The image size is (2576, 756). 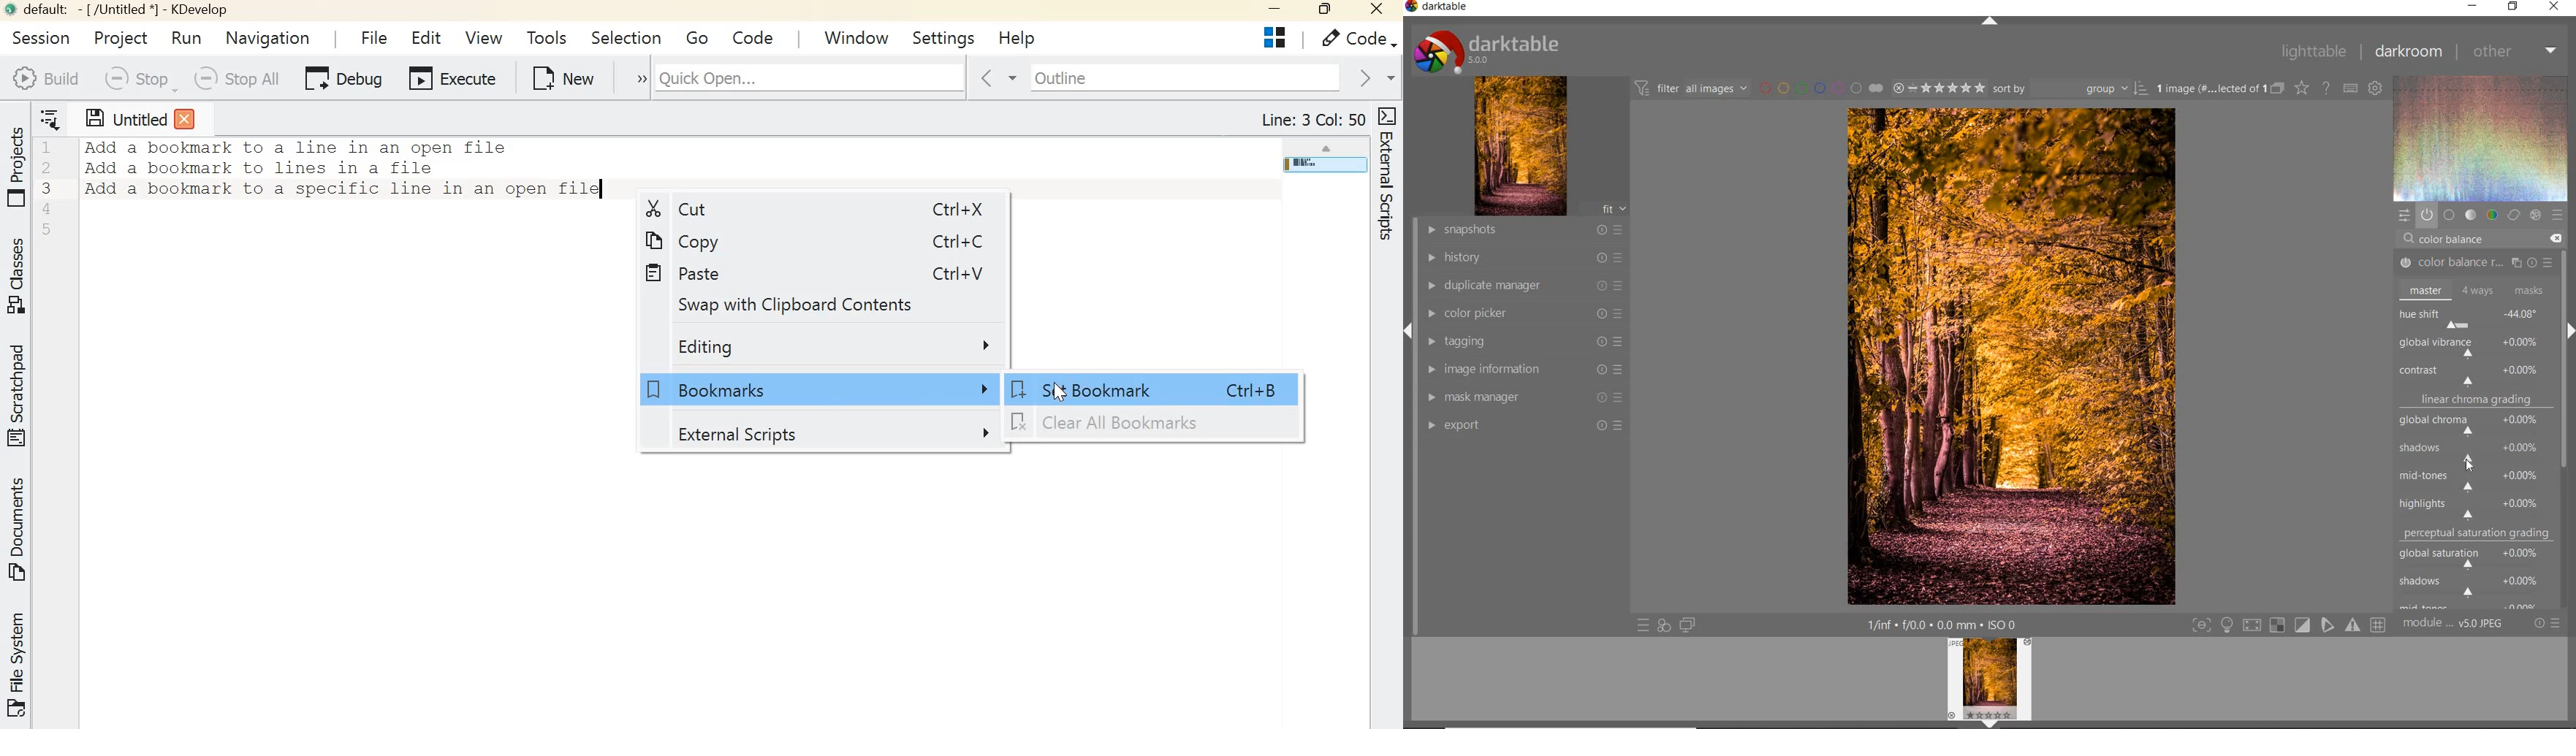 I want to click on hue shift, so click(x=2476, y=314).